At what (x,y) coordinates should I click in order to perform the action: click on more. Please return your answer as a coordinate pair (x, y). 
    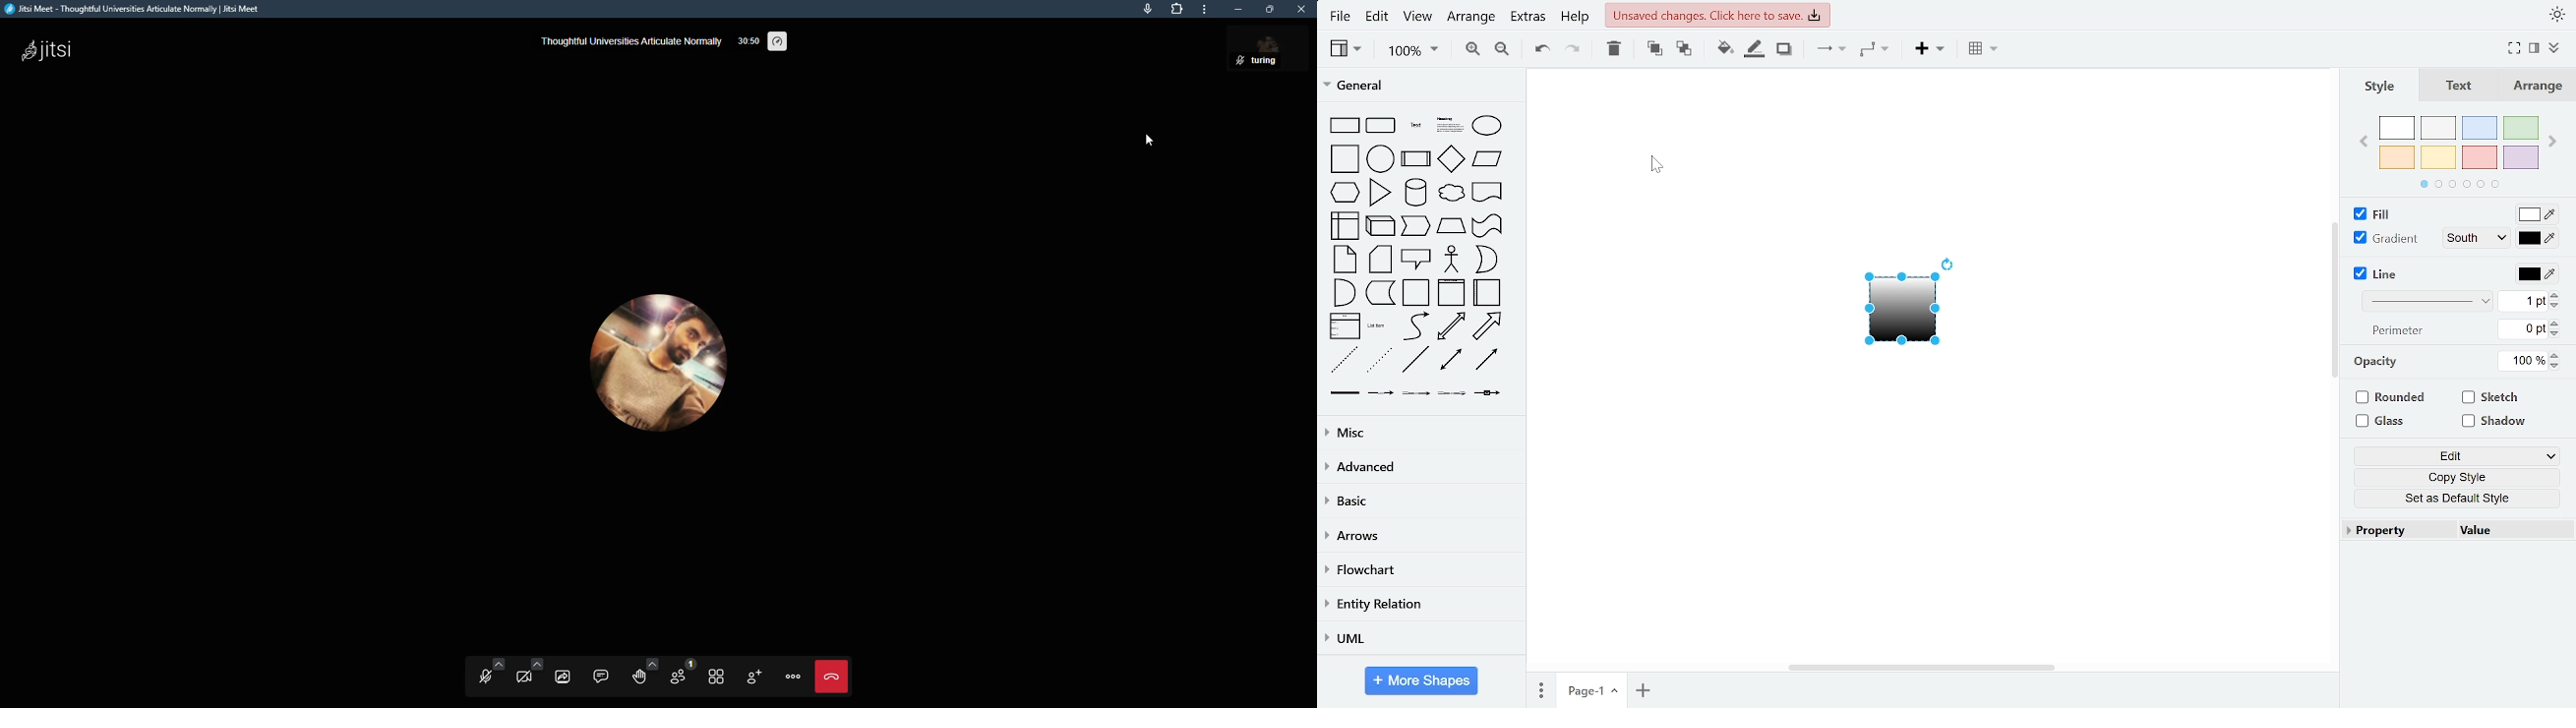
    Looking at the image, I should click on (1205, 10).